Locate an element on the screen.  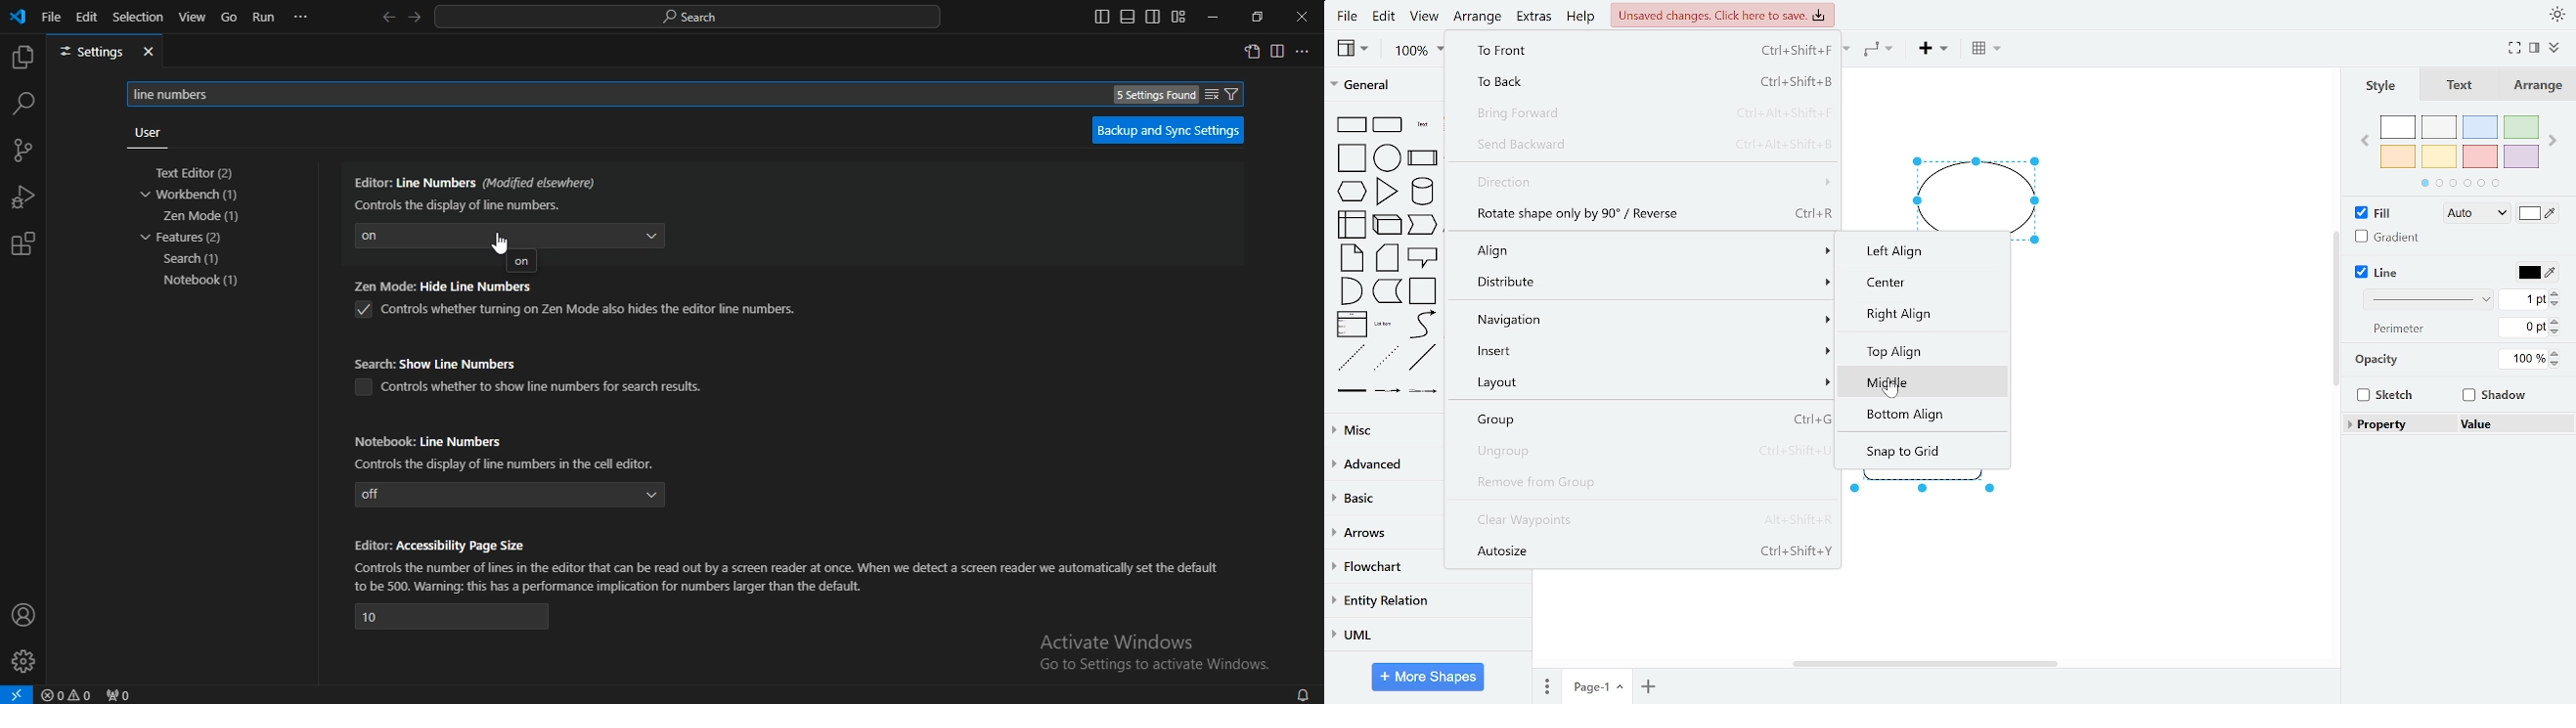
run is located at coordinates (265, 17).